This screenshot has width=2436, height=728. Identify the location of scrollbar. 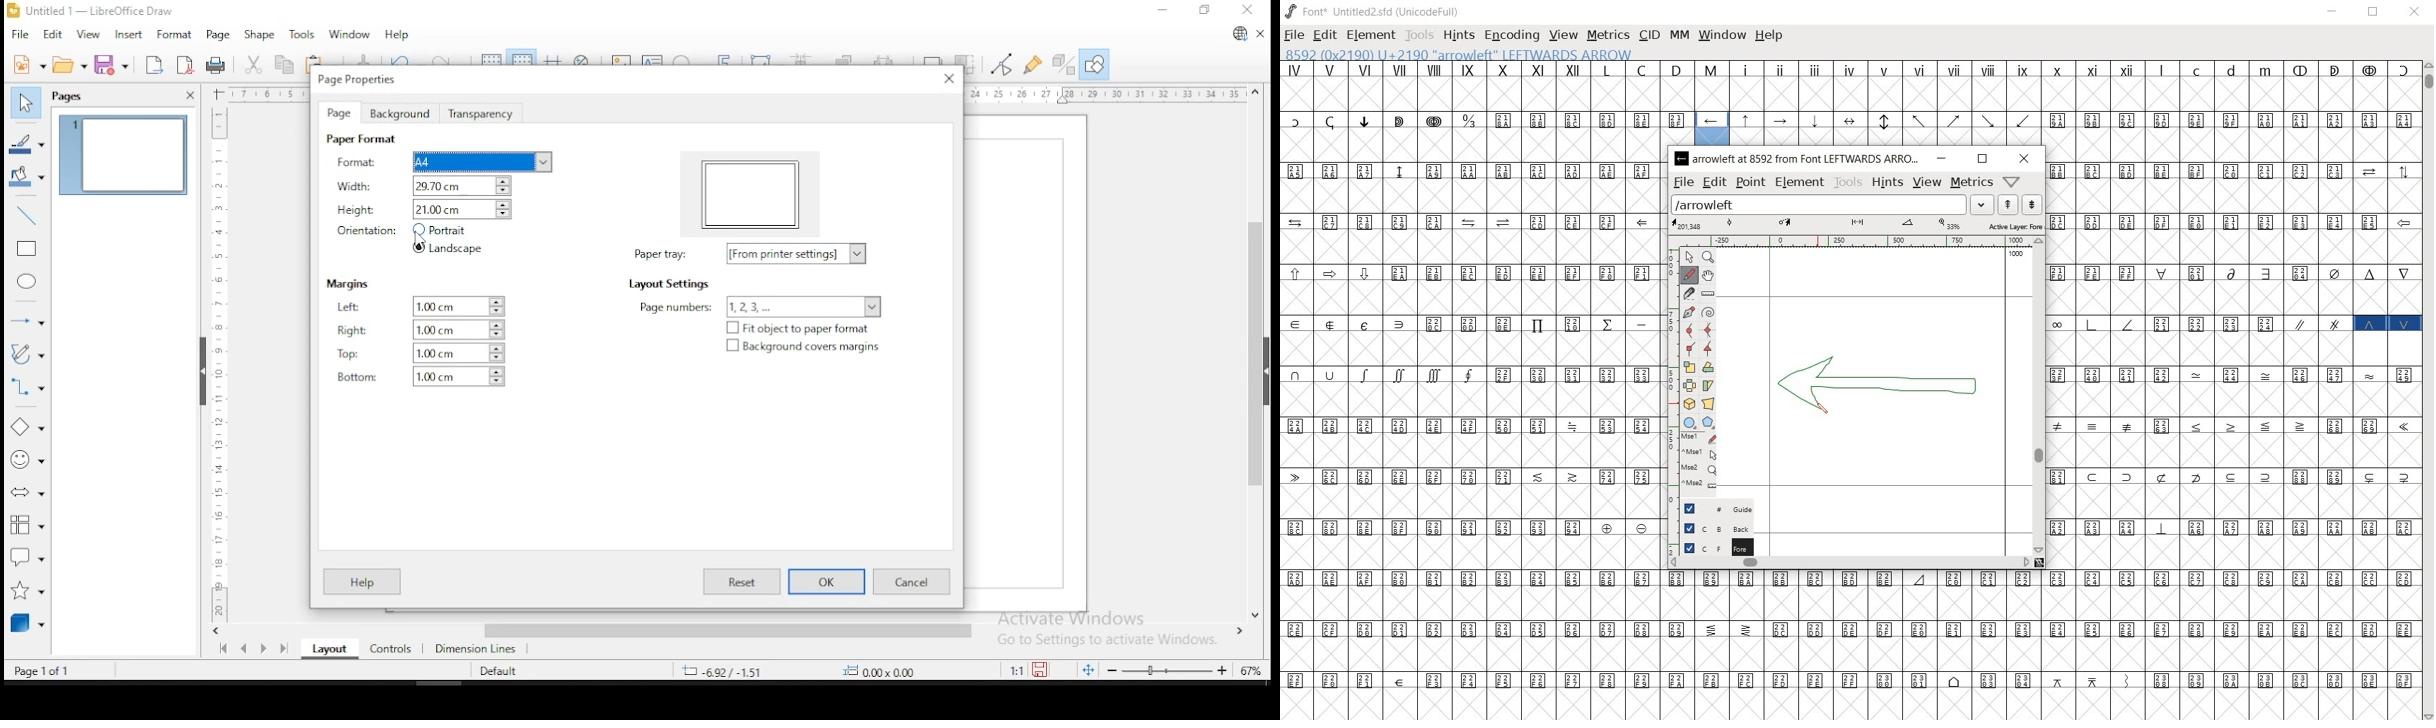
(2427, 390).